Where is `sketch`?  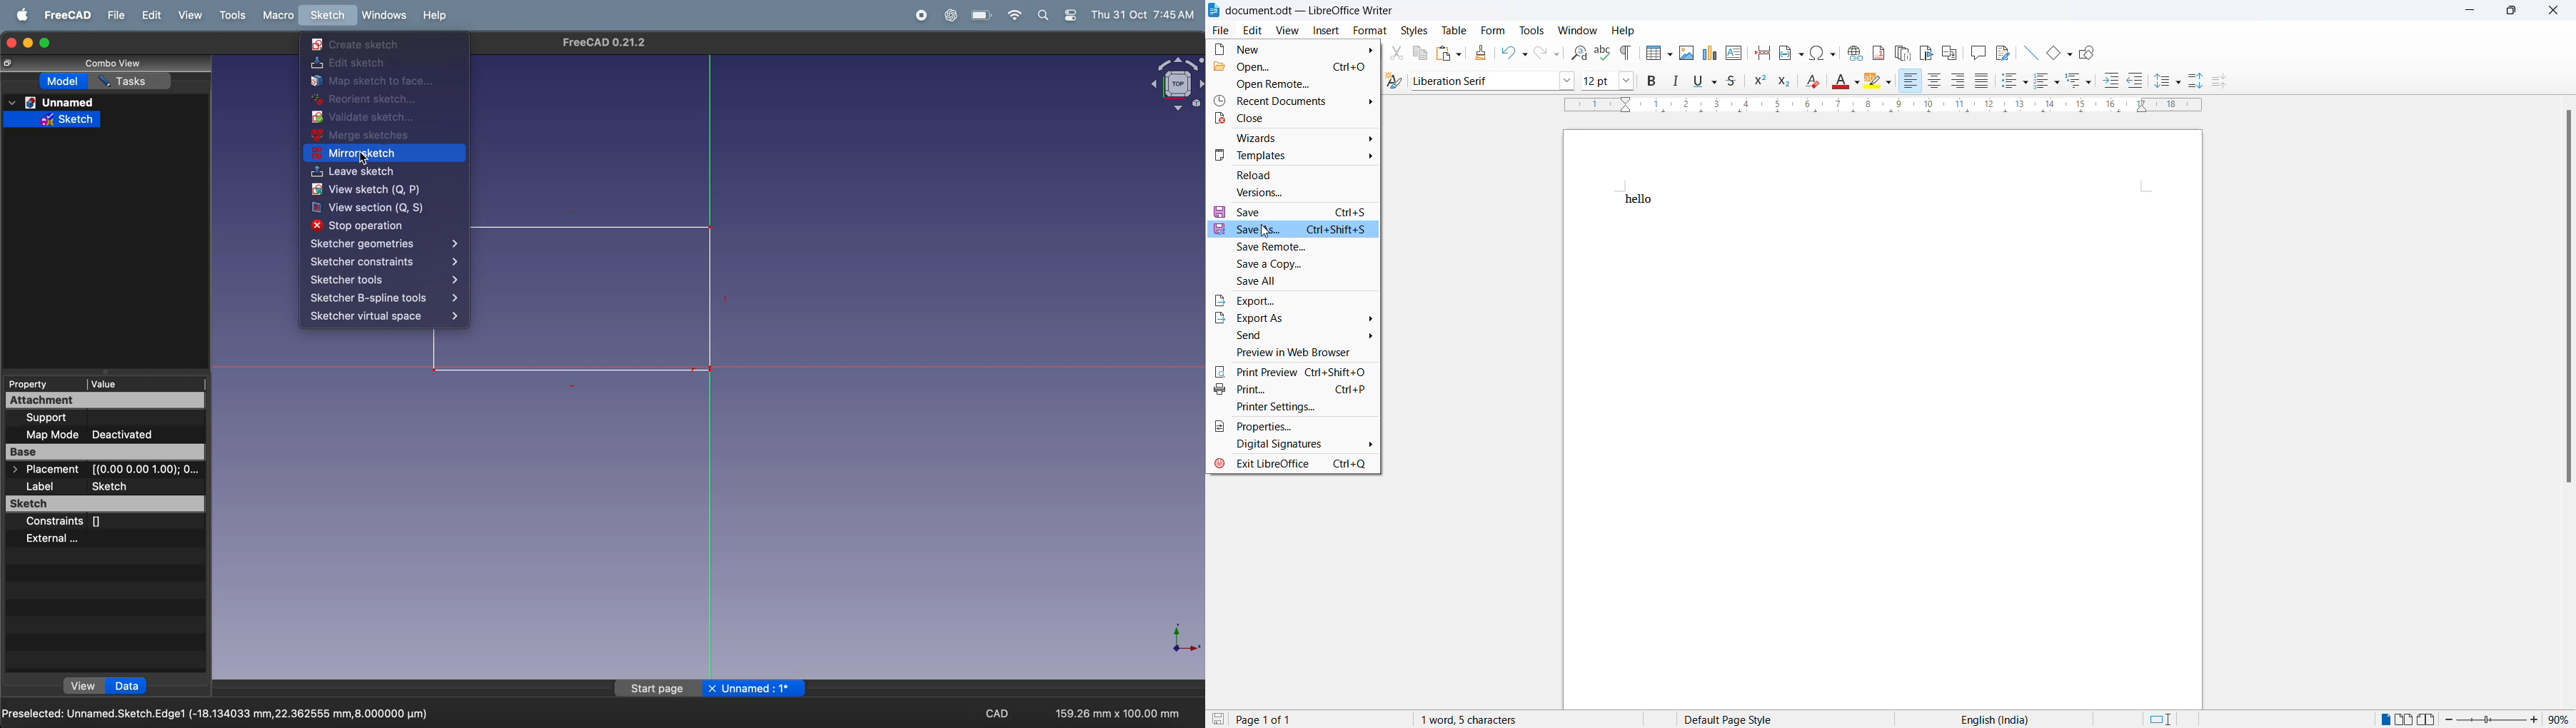
sketch is located at coordinates (106, 504).